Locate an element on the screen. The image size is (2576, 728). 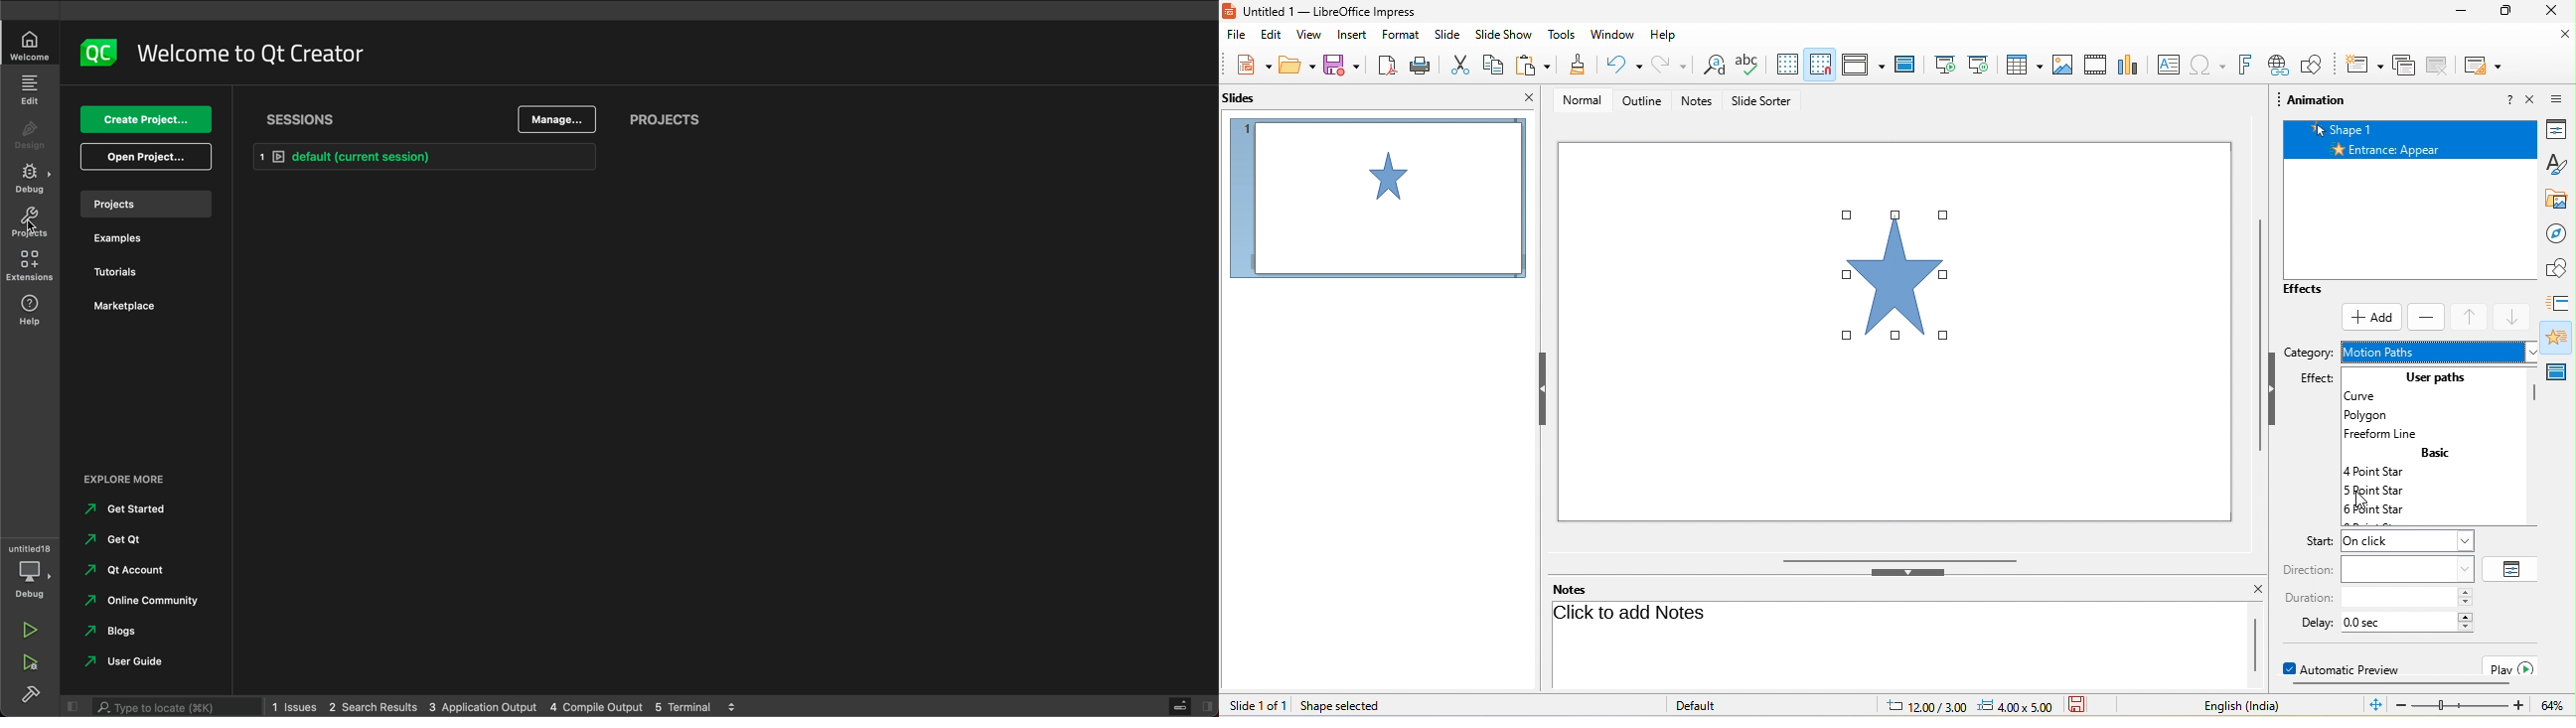
export directly as pdf is located at coordinates (1384, 67).